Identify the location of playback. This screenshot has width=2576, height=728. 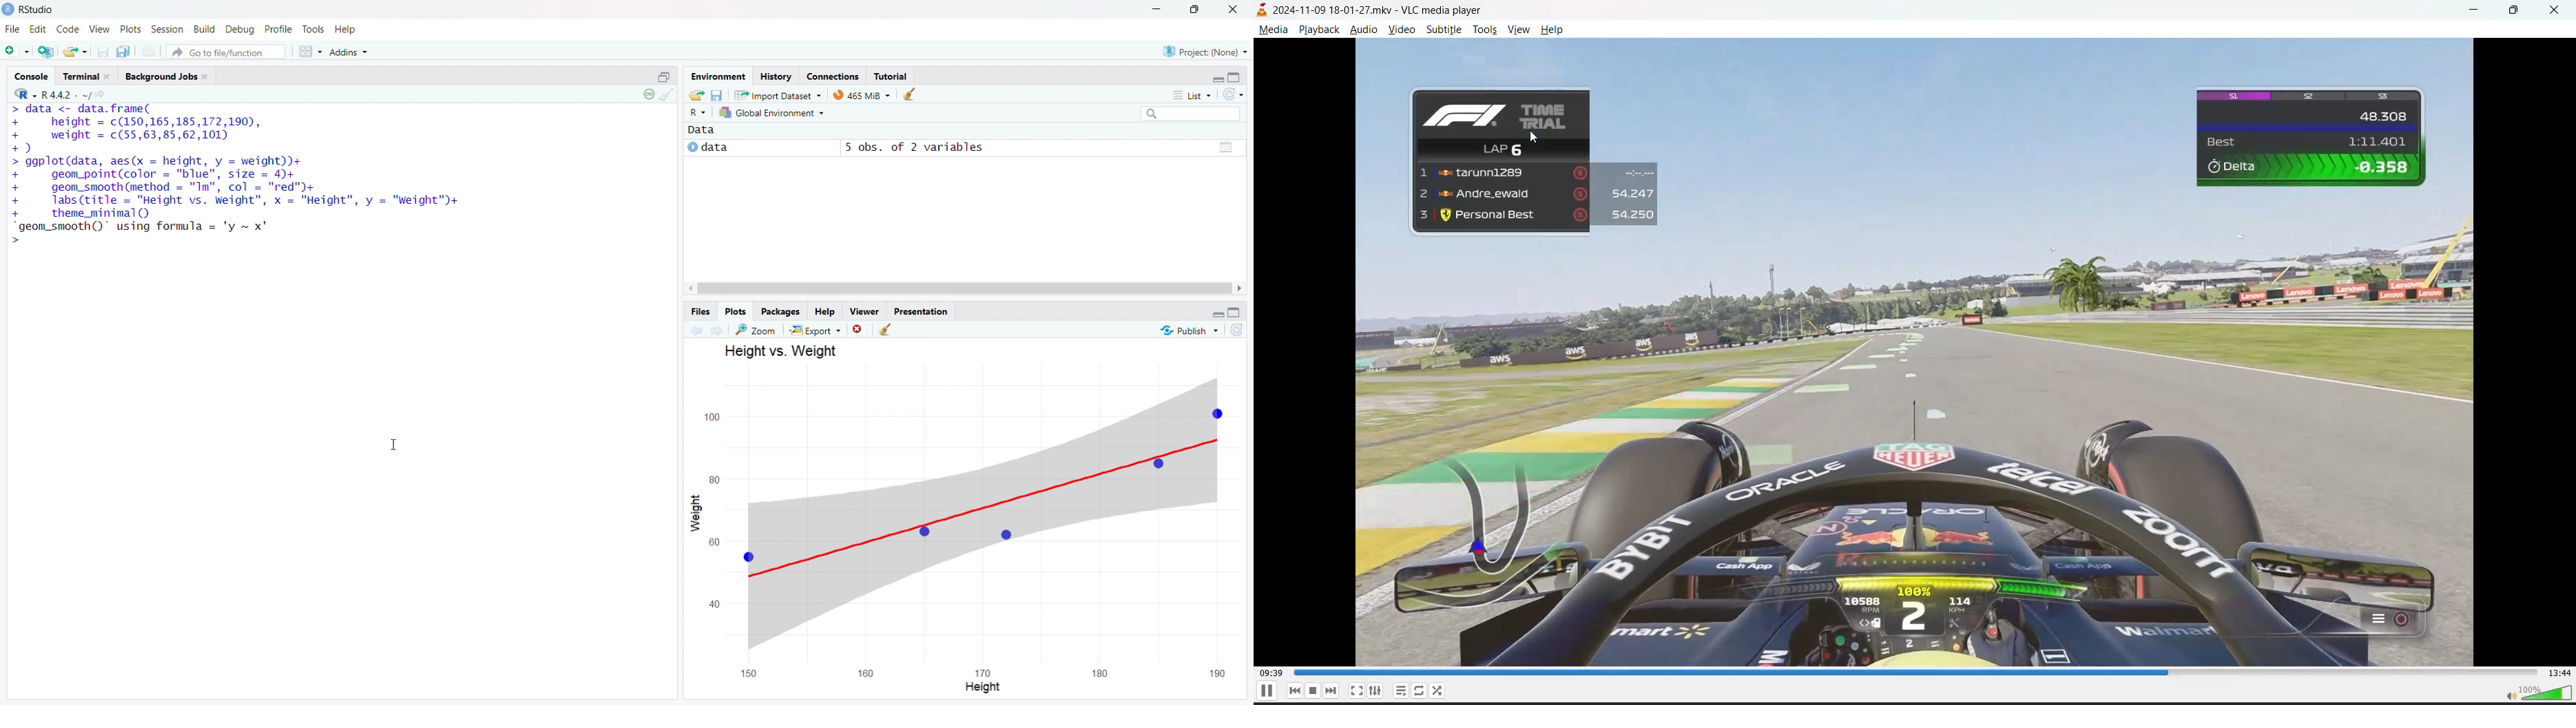
(1318, 31).